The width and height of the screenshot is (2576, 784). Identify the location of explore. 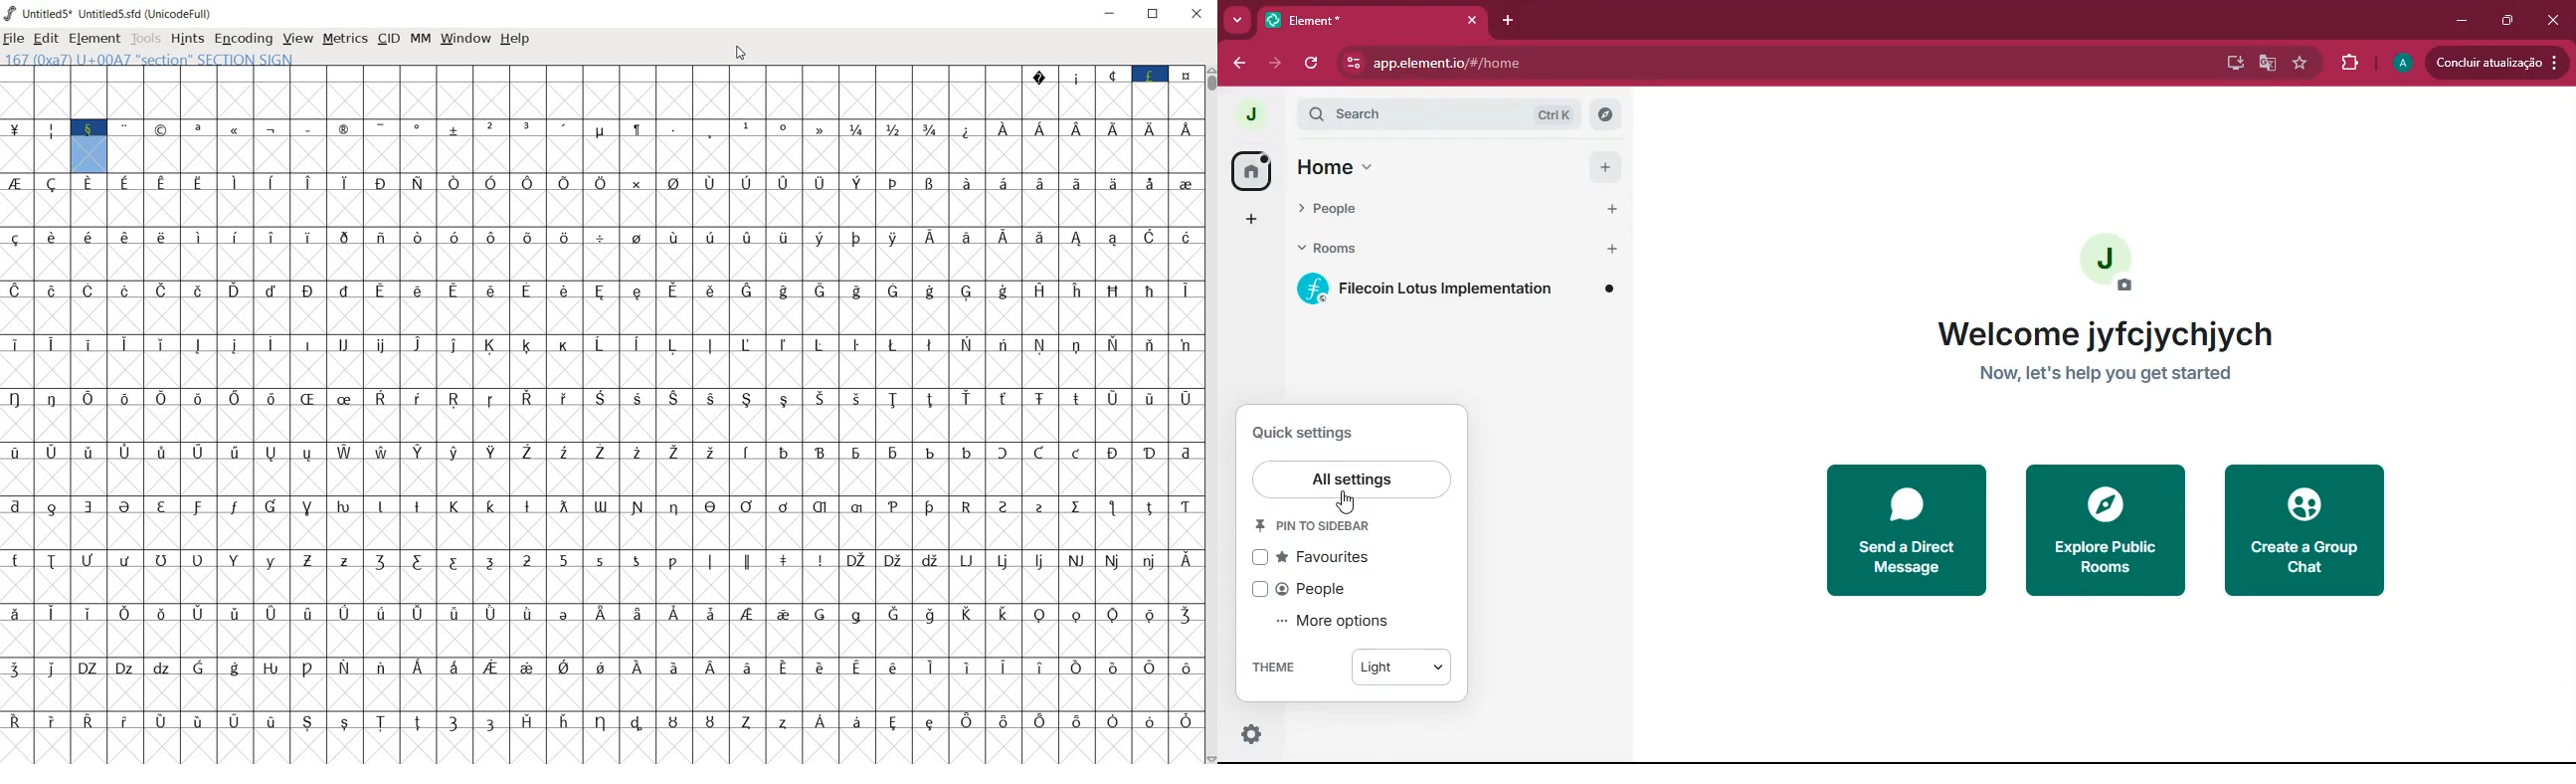
(2110, 529).